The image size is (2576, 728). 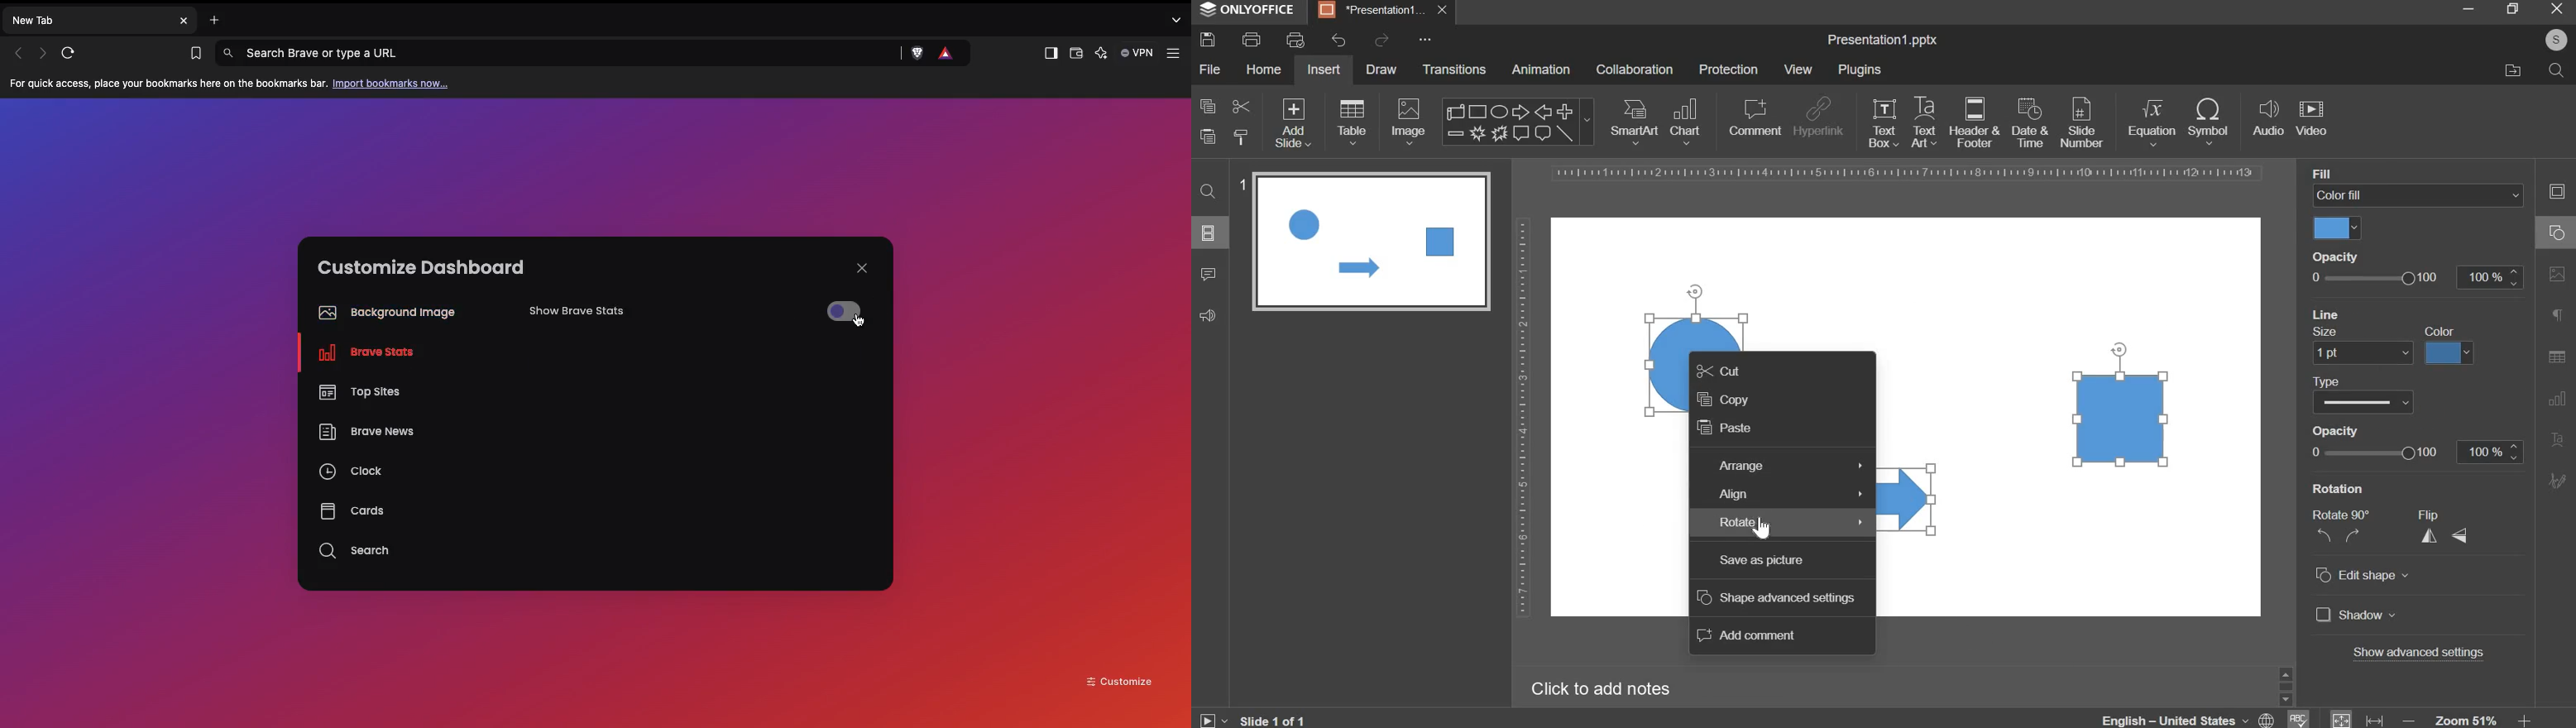 I want to click on Presentation, so click(x=1372, y=11).